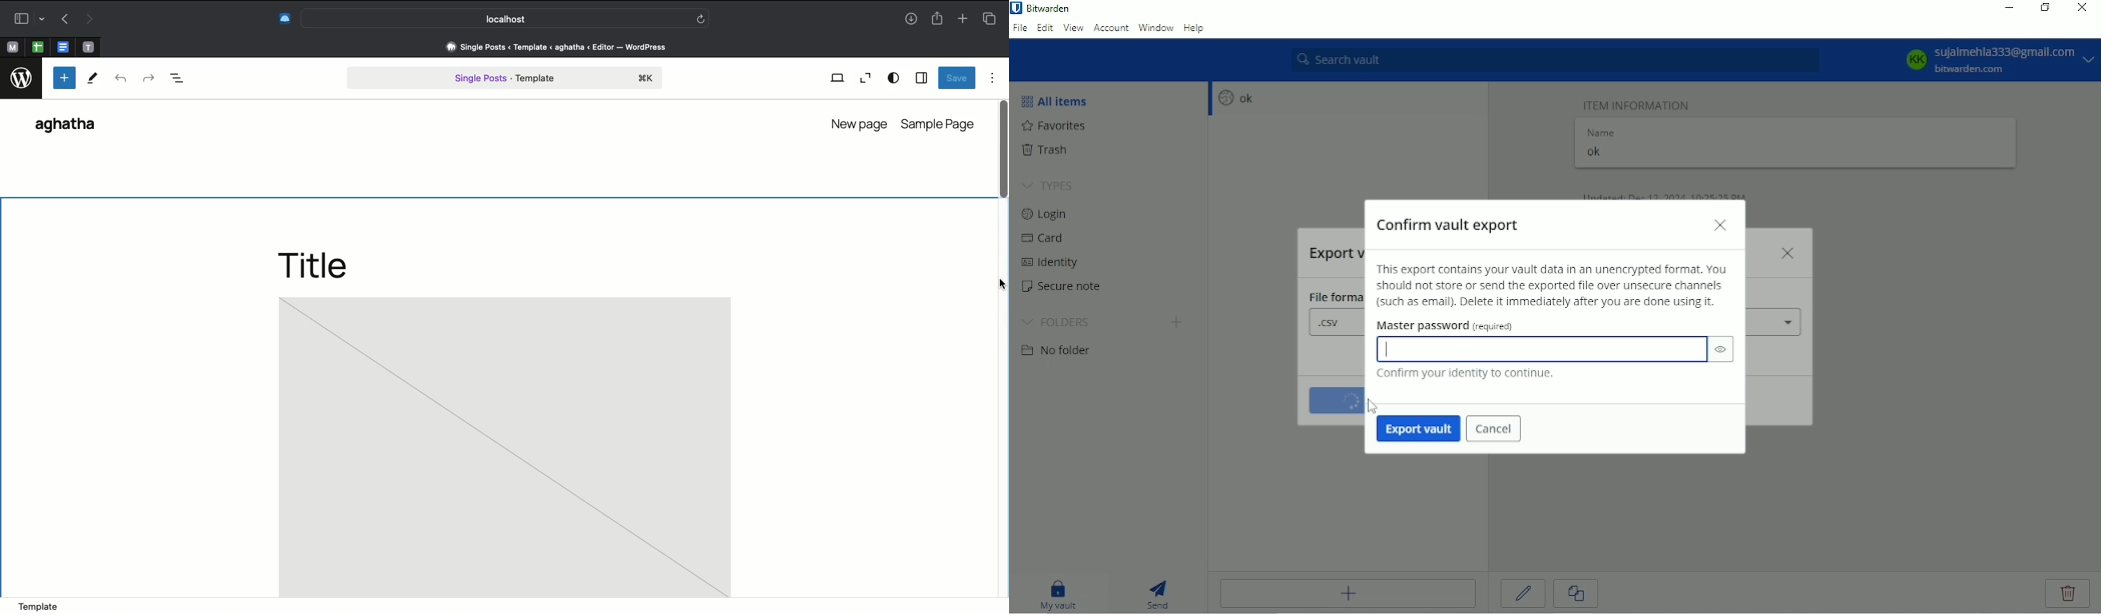 This screenshot has height=616, width=2128. I want to click on Types, so click(1049, 187).